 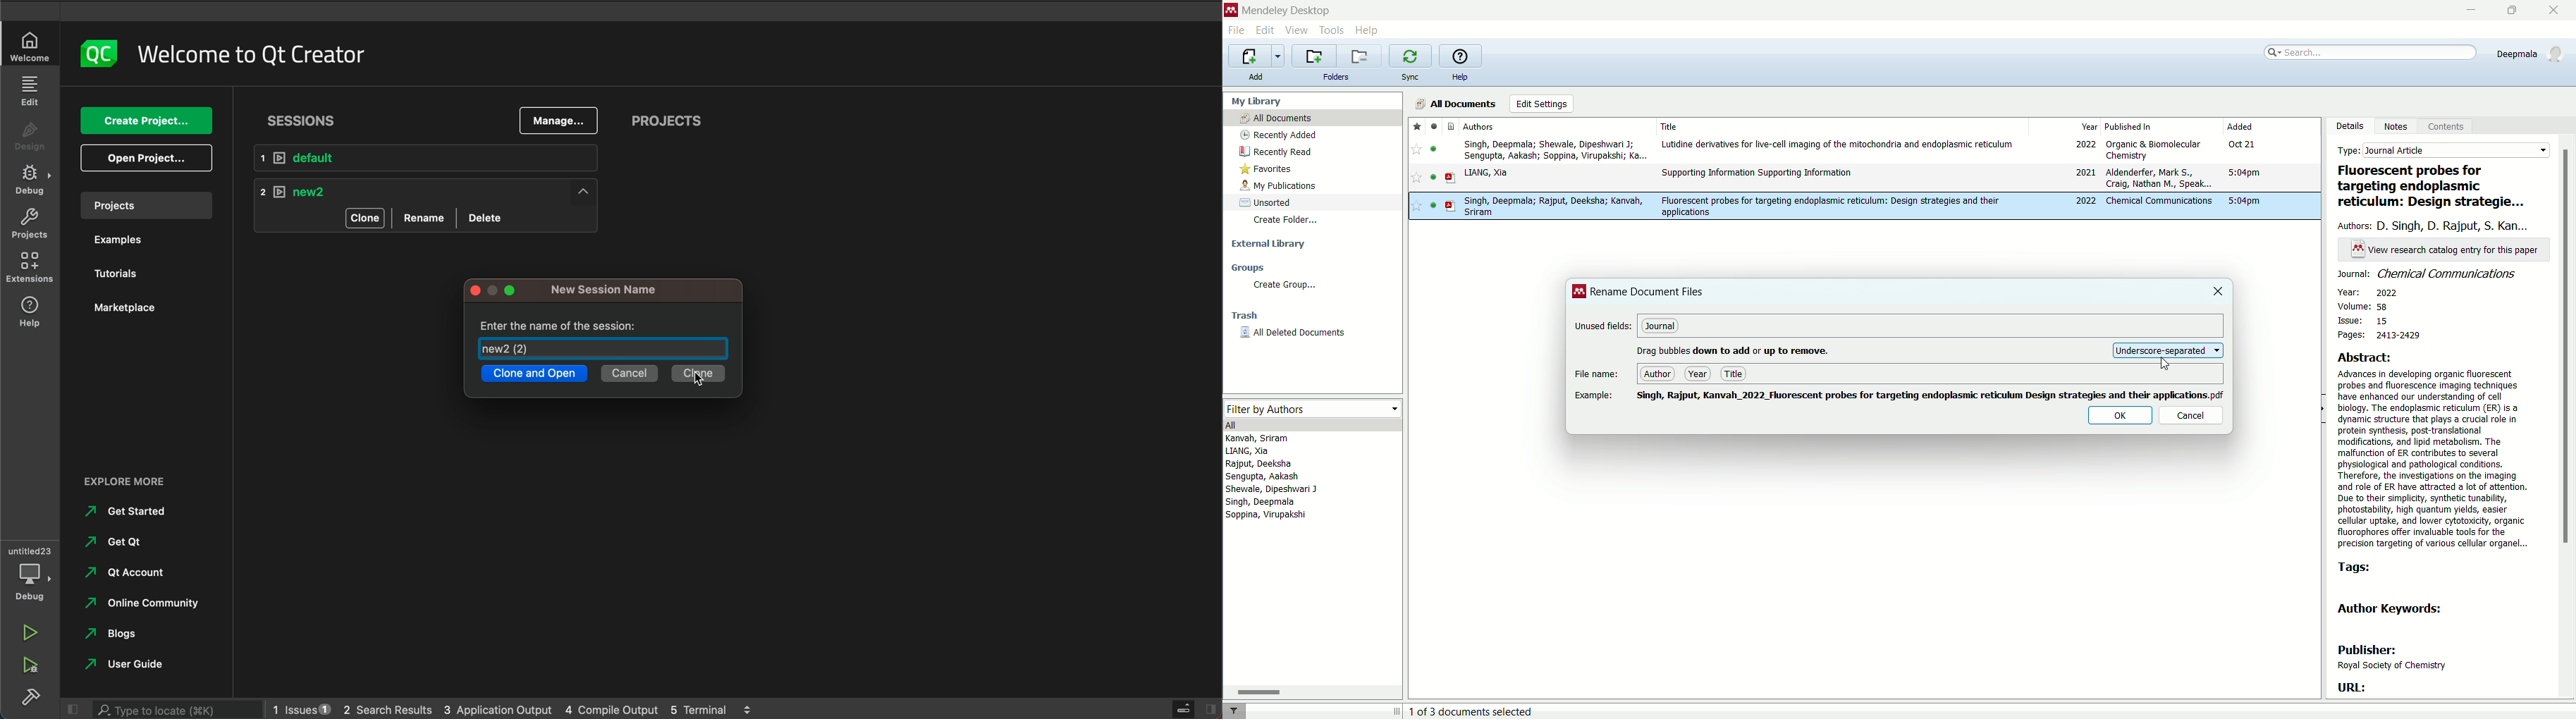 I want to click on unused fields, so click(x=1604, y=326).